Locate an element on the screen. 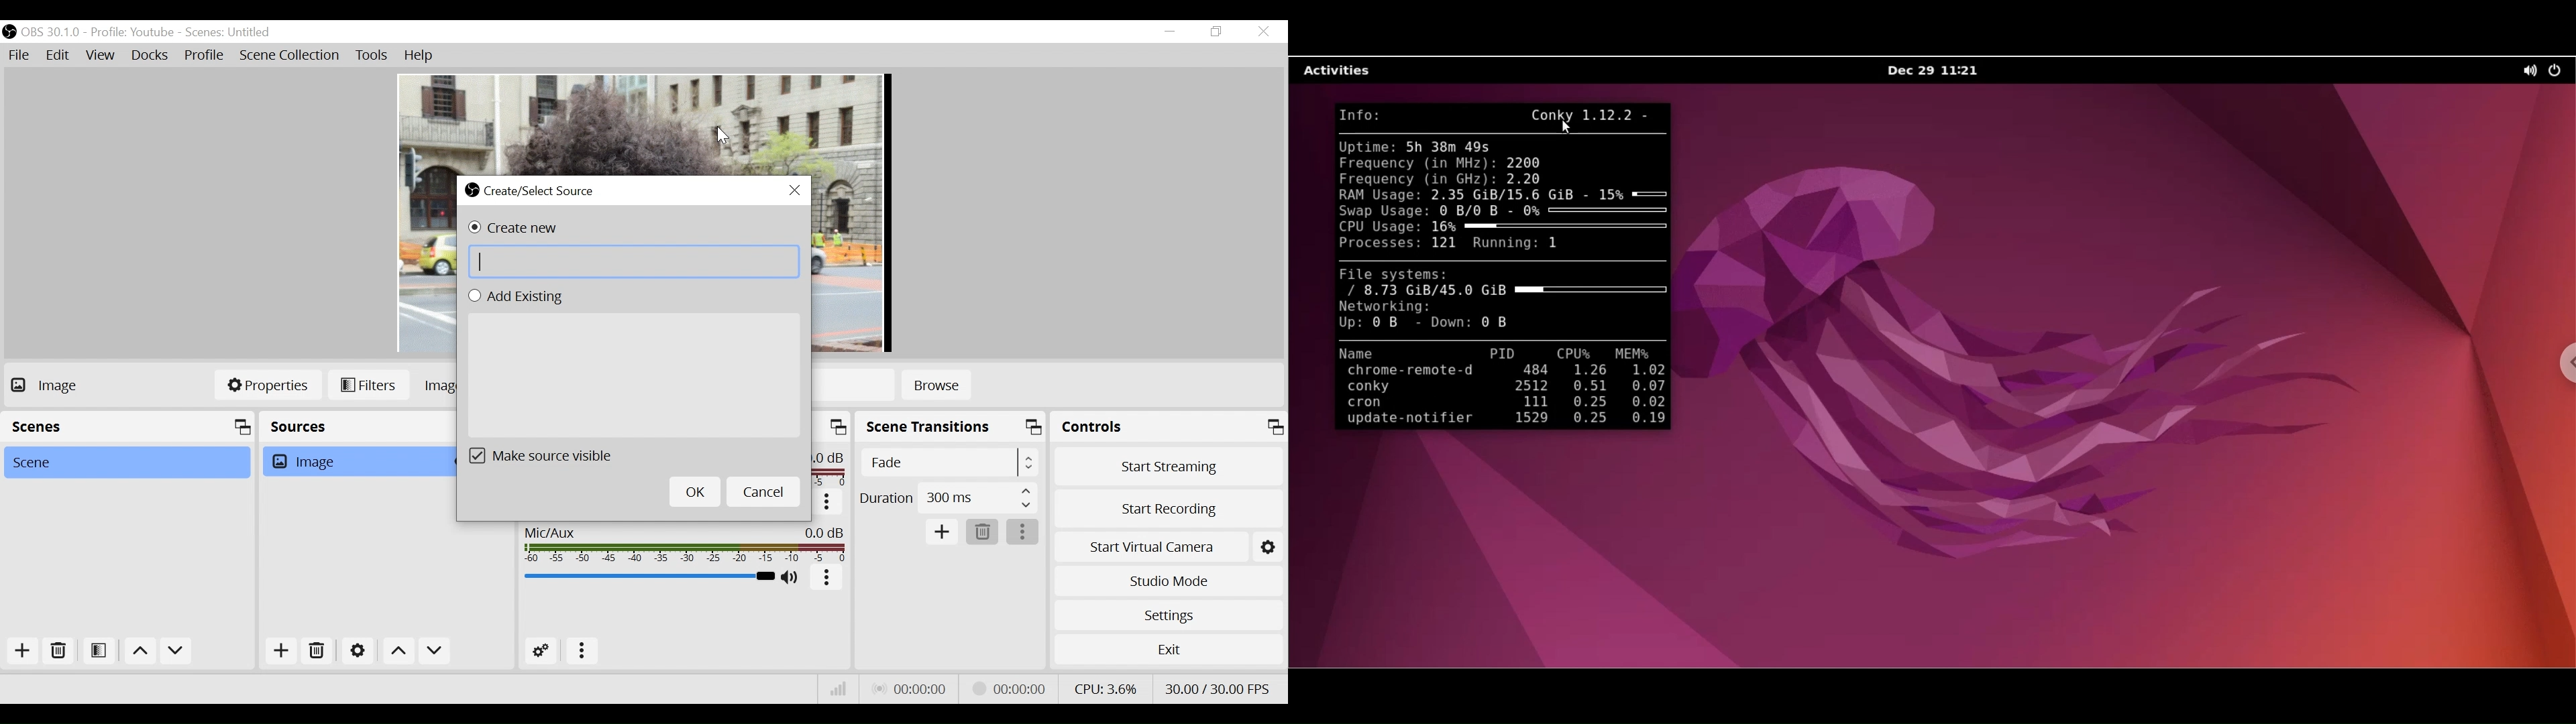 The height and width of the screenshot is (728, 2576). Mic/Aux Slider is located at coordinates (649, 575).